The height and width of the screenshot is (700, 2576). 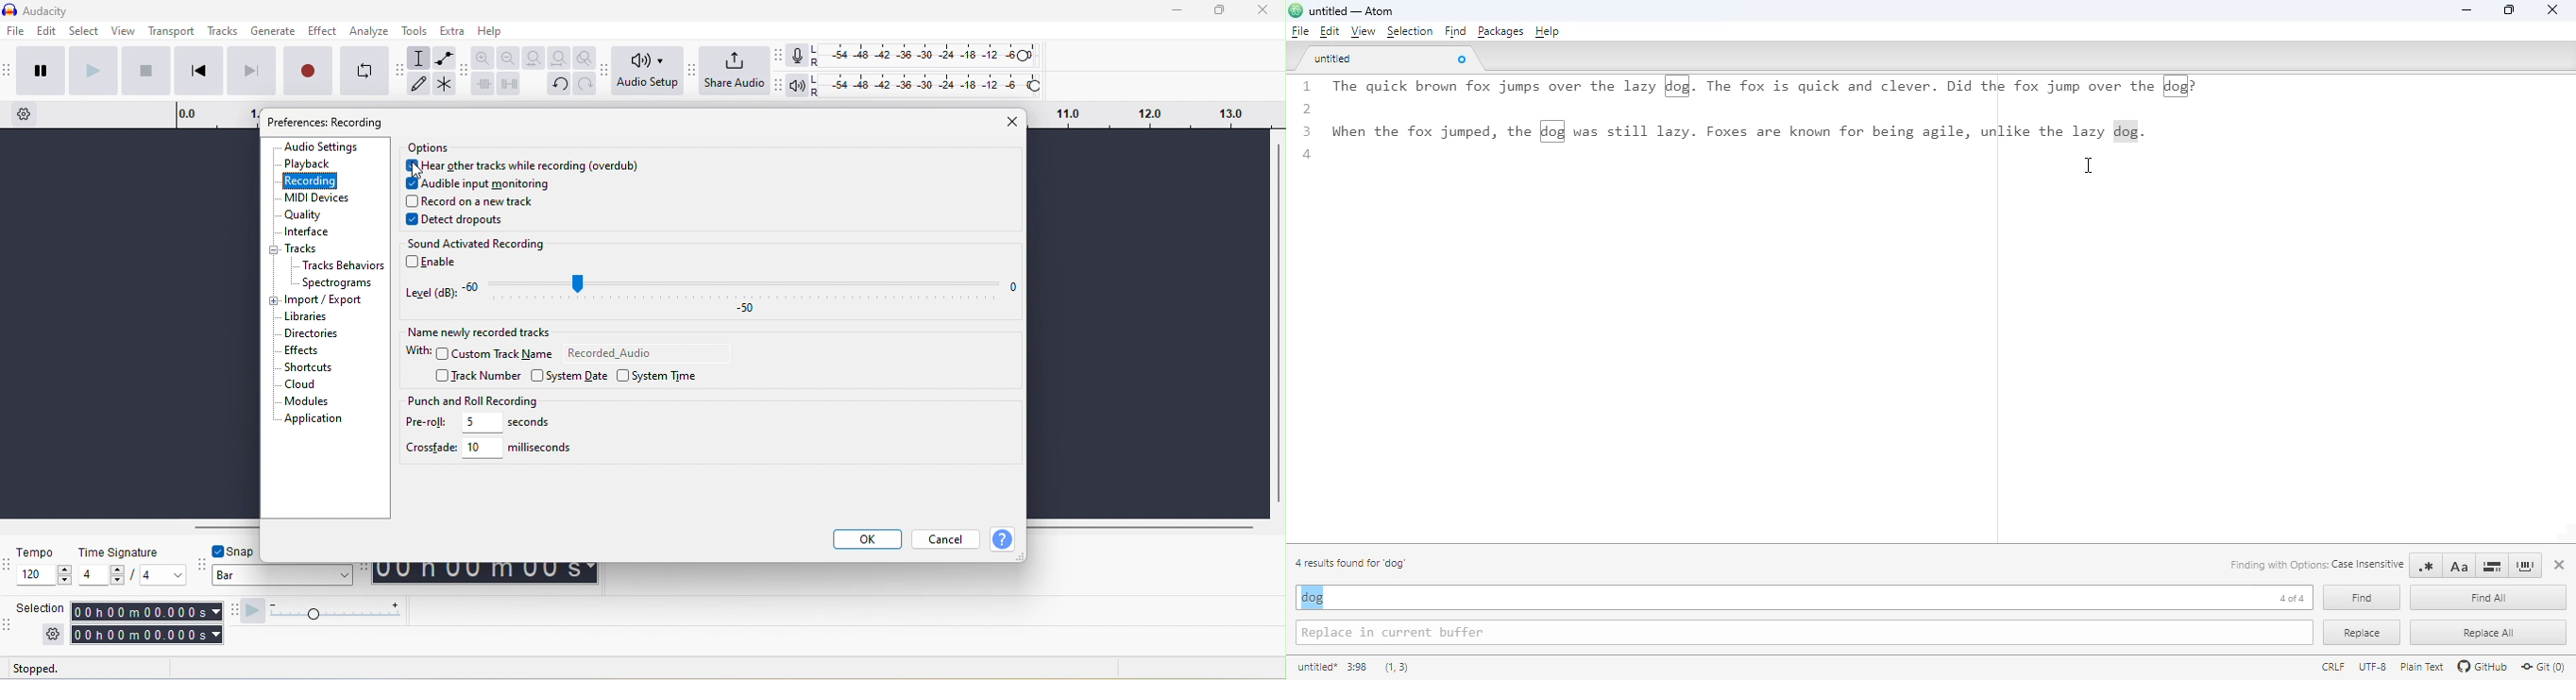 What do you see at coordinates (334, 611) in the screenshot?
I see `play at speed` at bounding box center [334, 611].